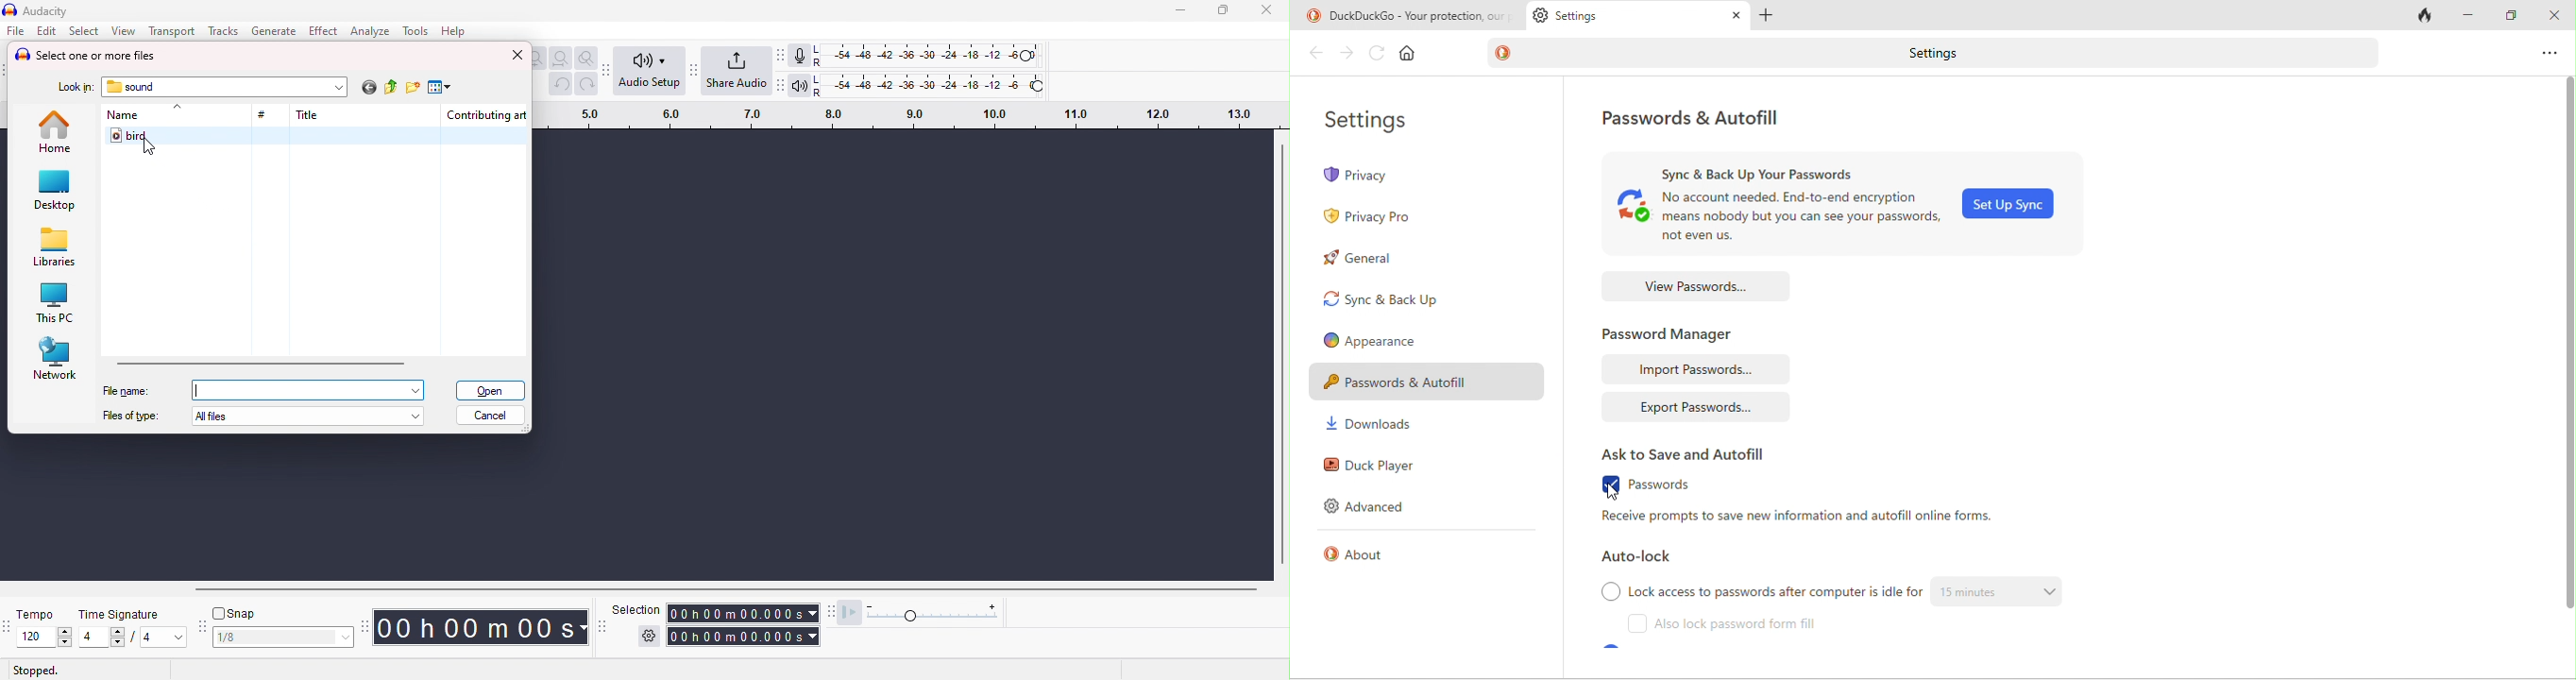  I want to click on toggle zoom, so click(587, 59).